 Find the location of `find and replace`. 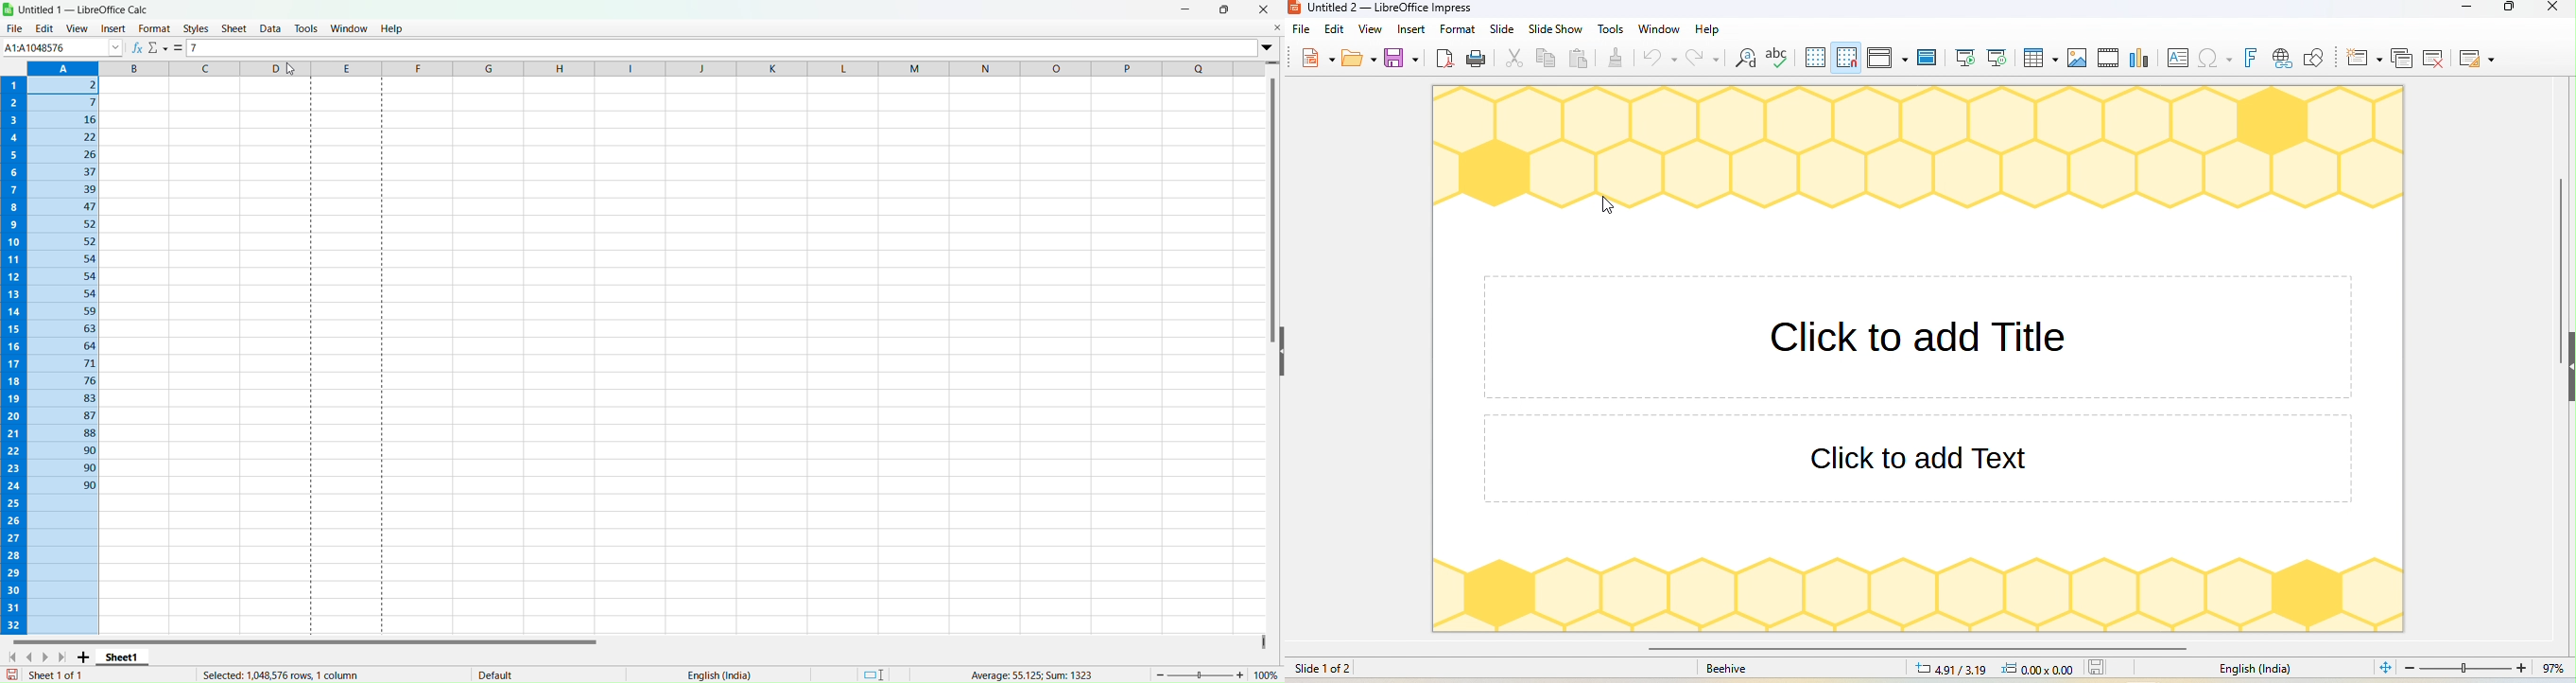

find and replace is located at coordinates (1745, 58).